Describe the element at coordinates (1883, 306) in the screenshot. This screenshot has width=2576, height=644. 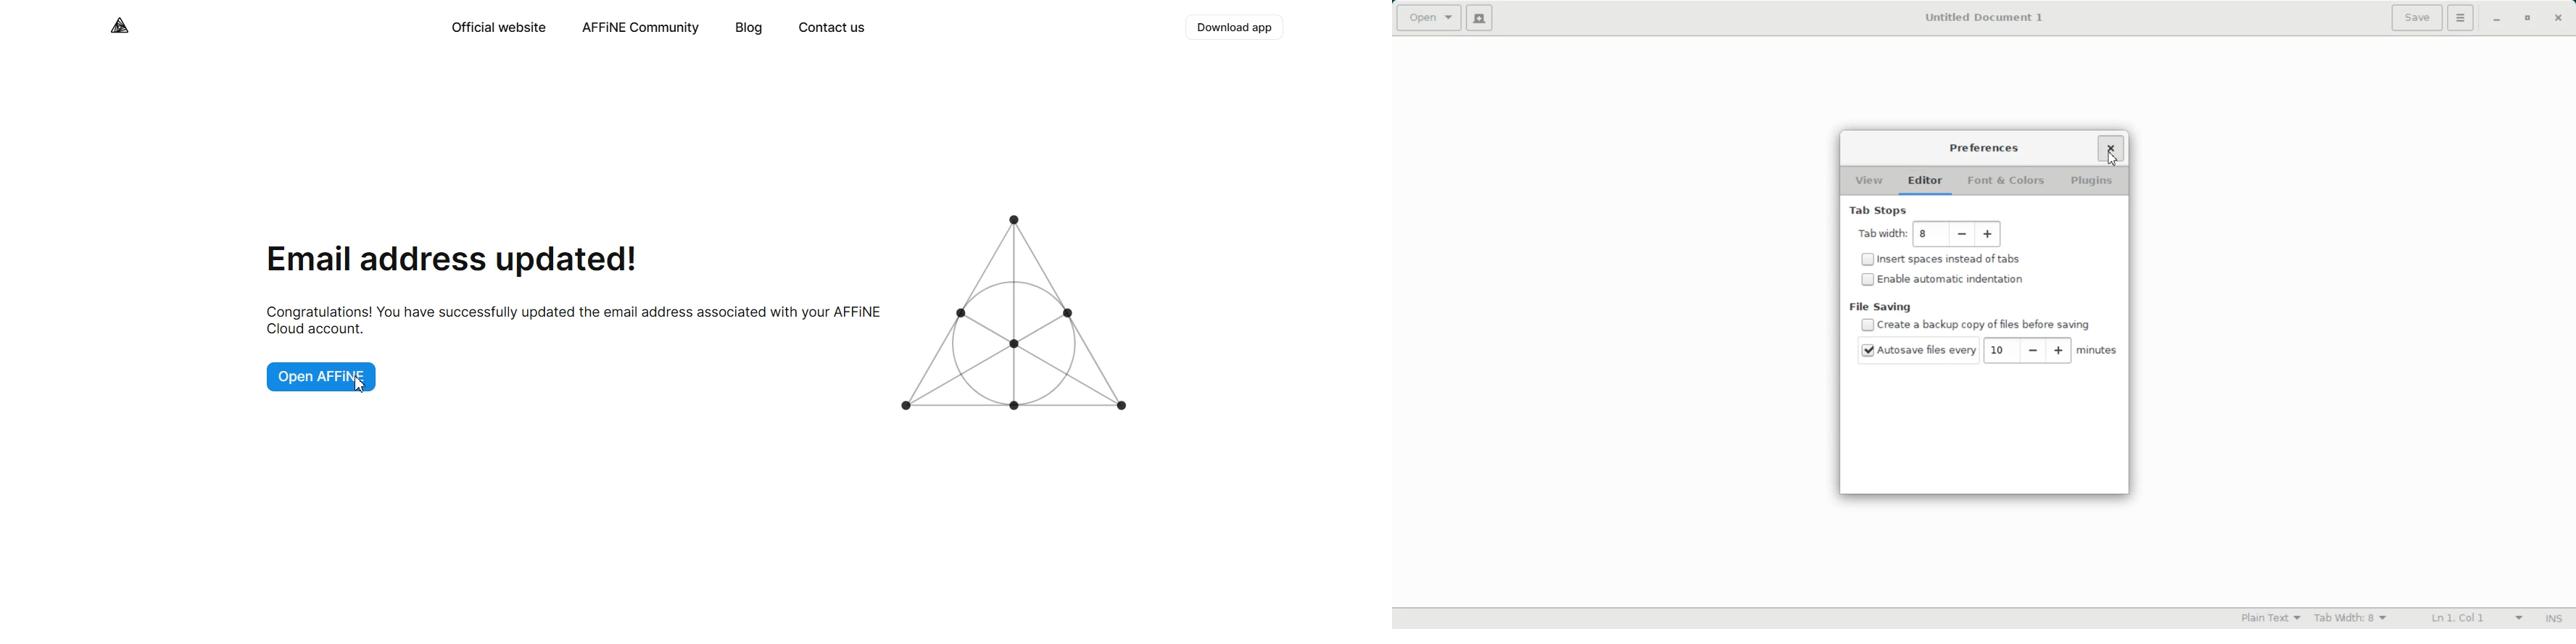
I see `File Saving` at that location.